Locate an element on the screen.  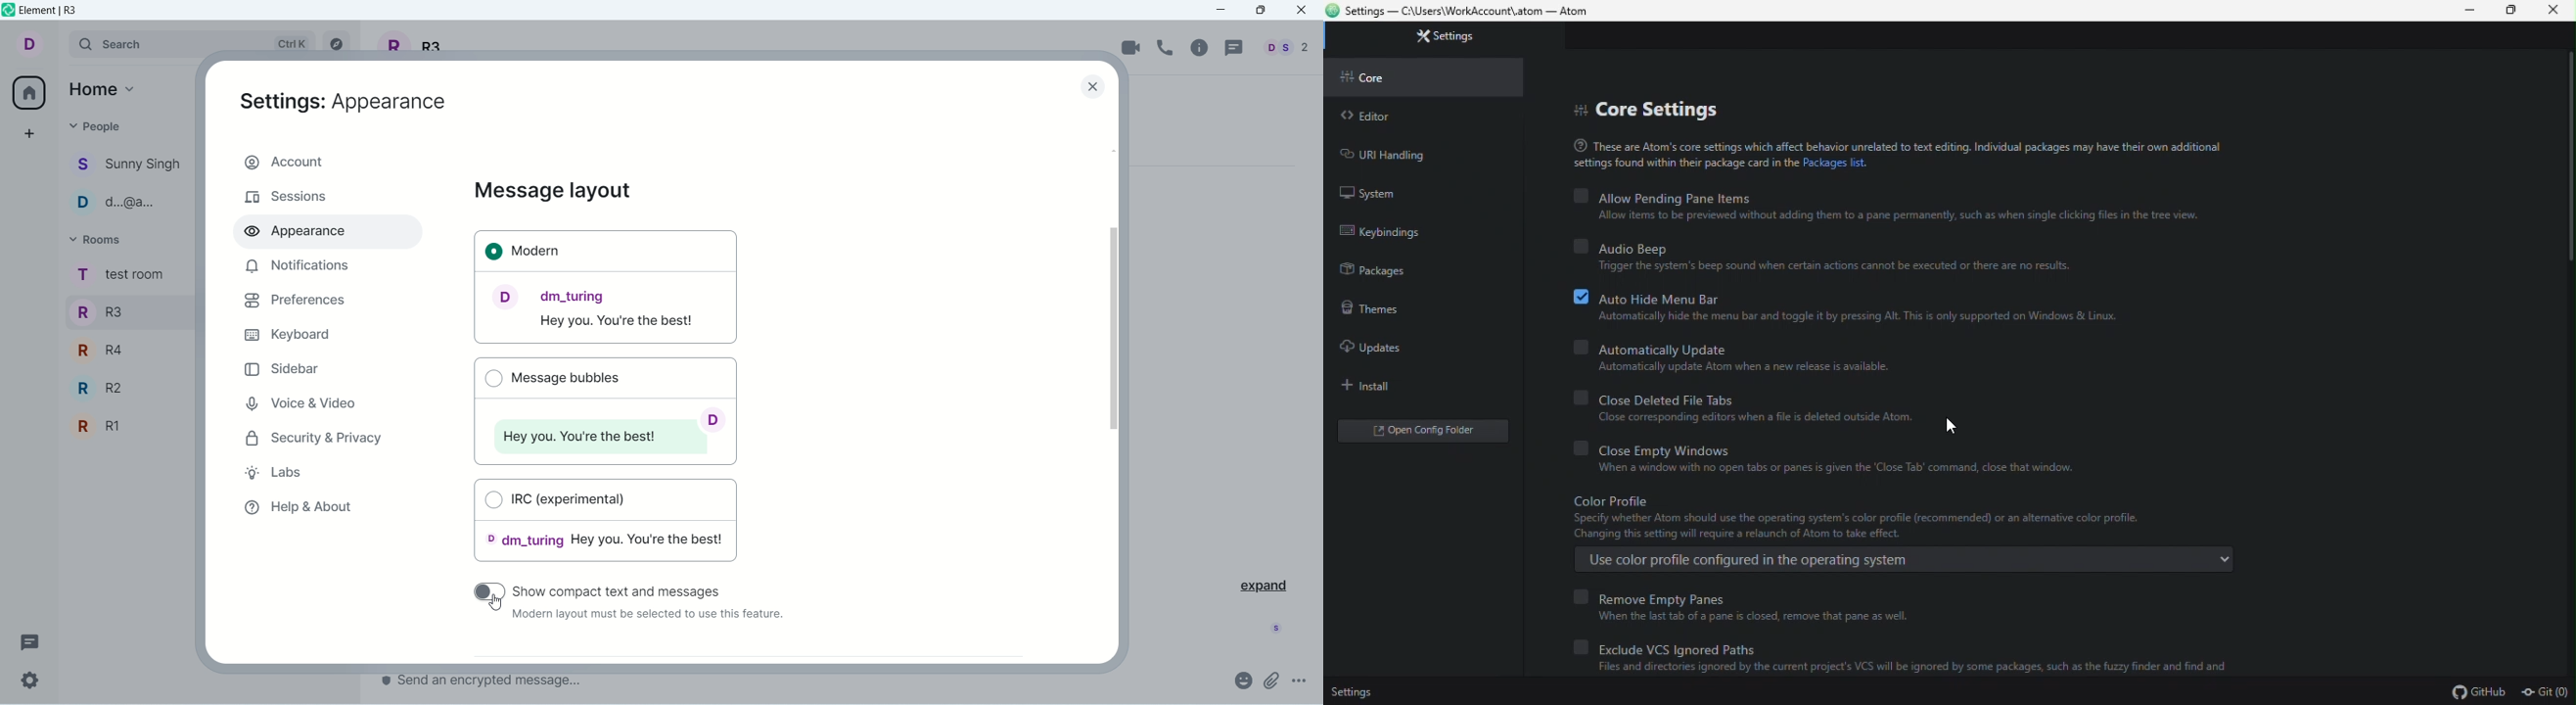
minimize is located at coordinates (1227, 10).